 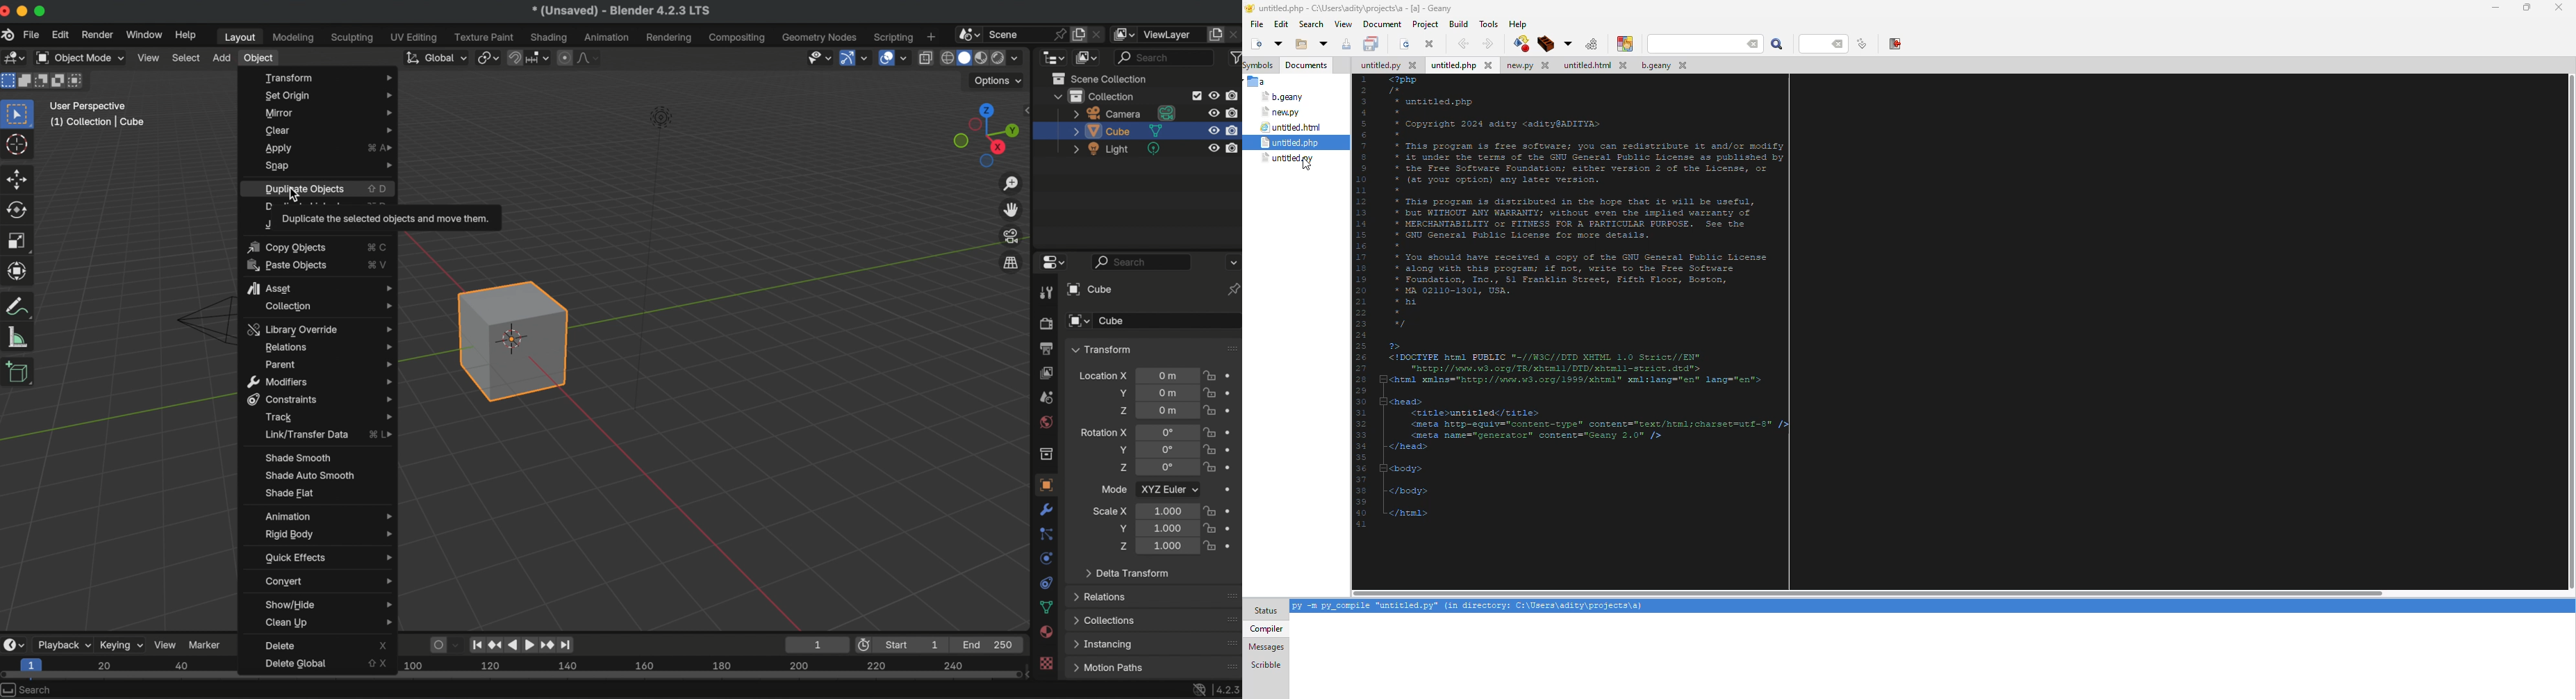 I want to click on * (Unsaved) - Blender 4.2.3 LTS, so click(x=621, y=12).